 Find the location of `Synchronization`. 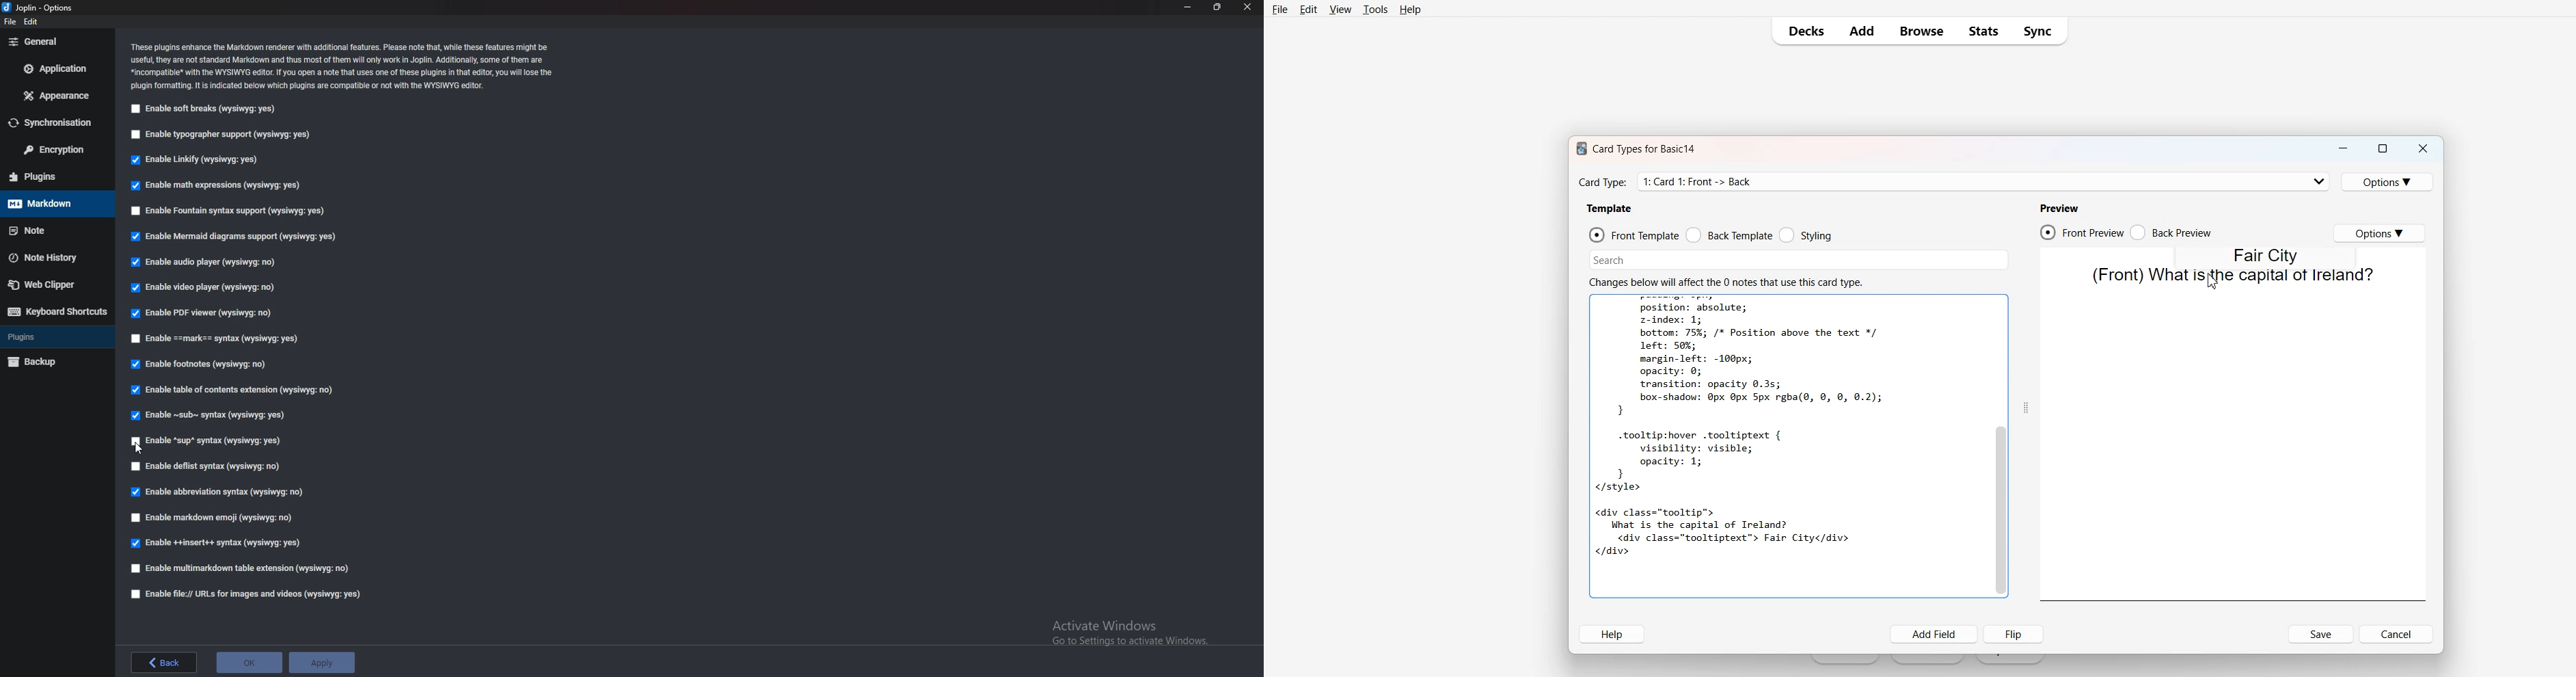

Synchronization is located at coordinates (55, 122).